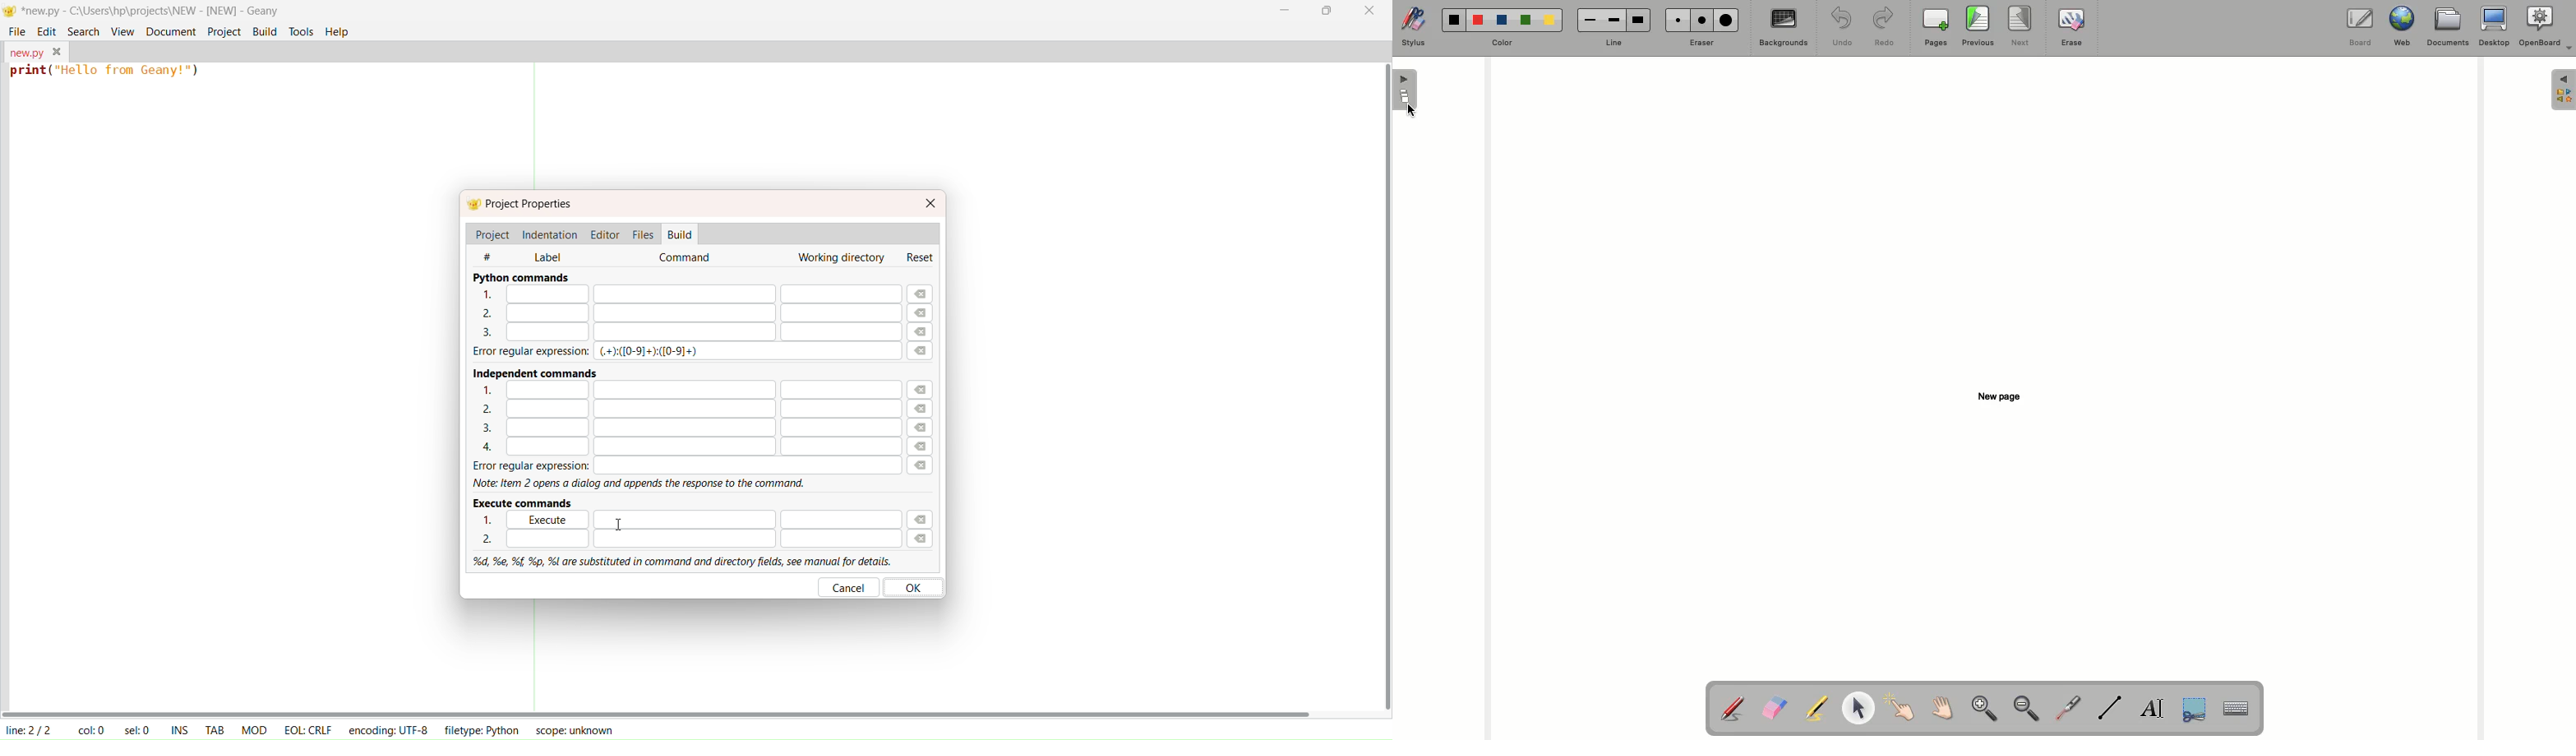 The height and width of the screenshot is (756, 2576). I want to click on close, so click(1371, 12).